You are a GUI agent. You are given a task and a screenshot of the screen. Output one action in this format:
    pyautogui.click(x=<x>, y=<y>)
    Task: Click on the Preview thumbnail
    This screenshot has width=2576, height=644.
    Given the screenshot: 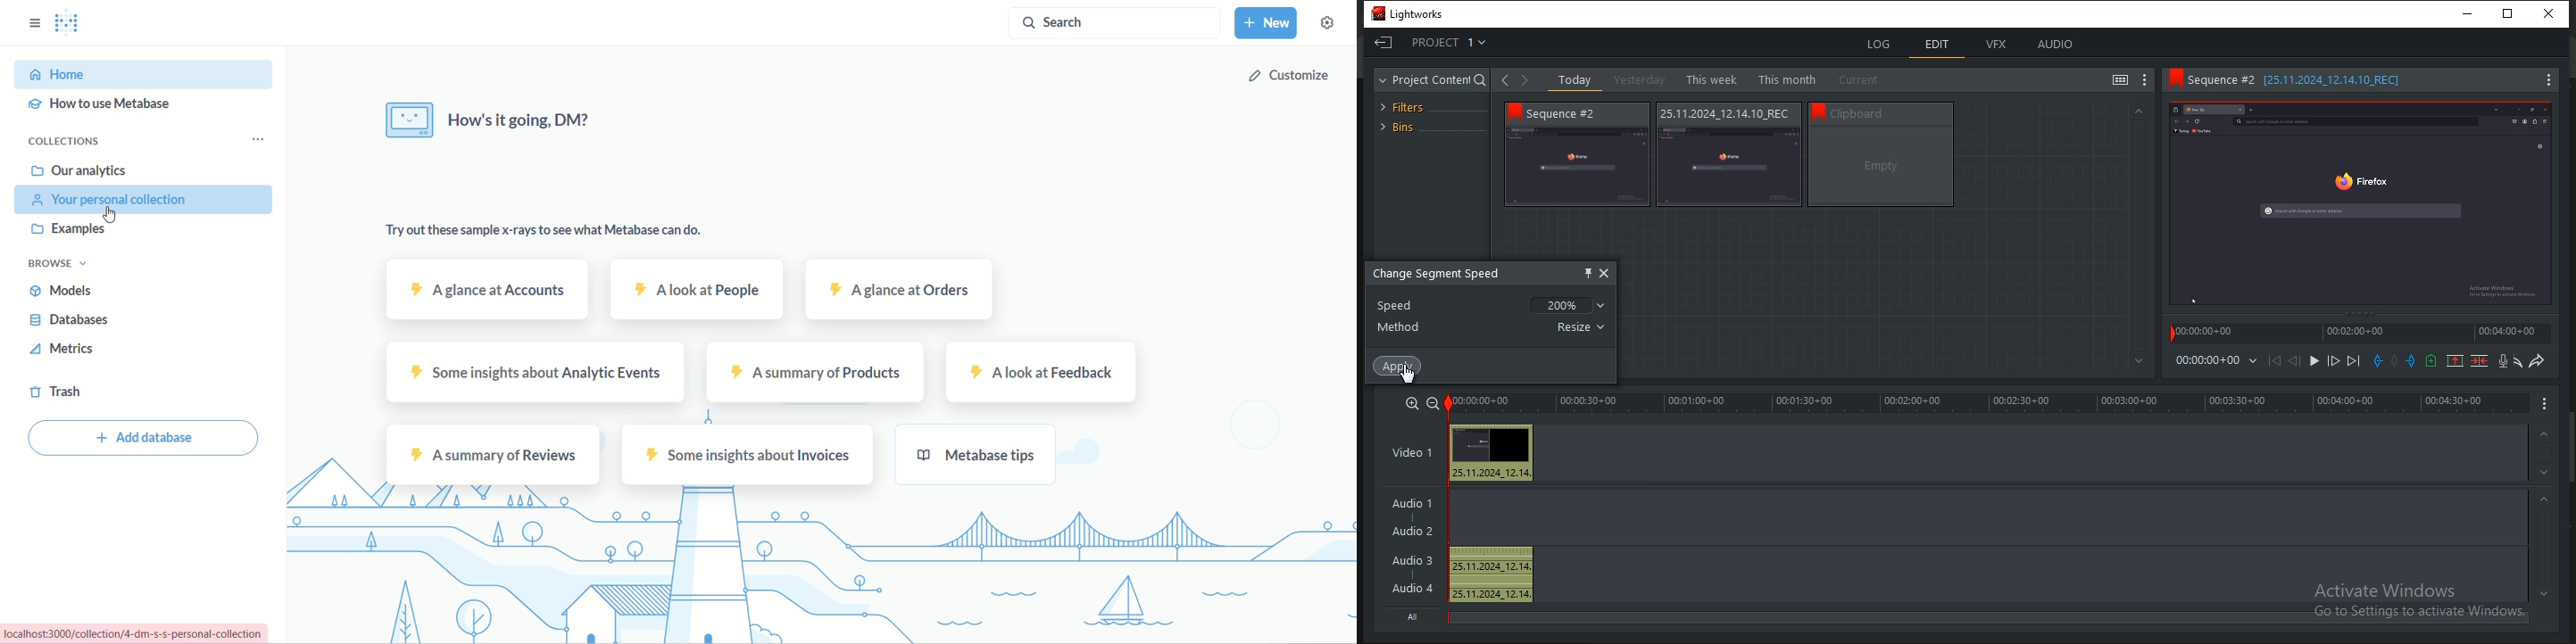 What is the action you would take?
    pyautogui.click(x=1493, y=445)
    